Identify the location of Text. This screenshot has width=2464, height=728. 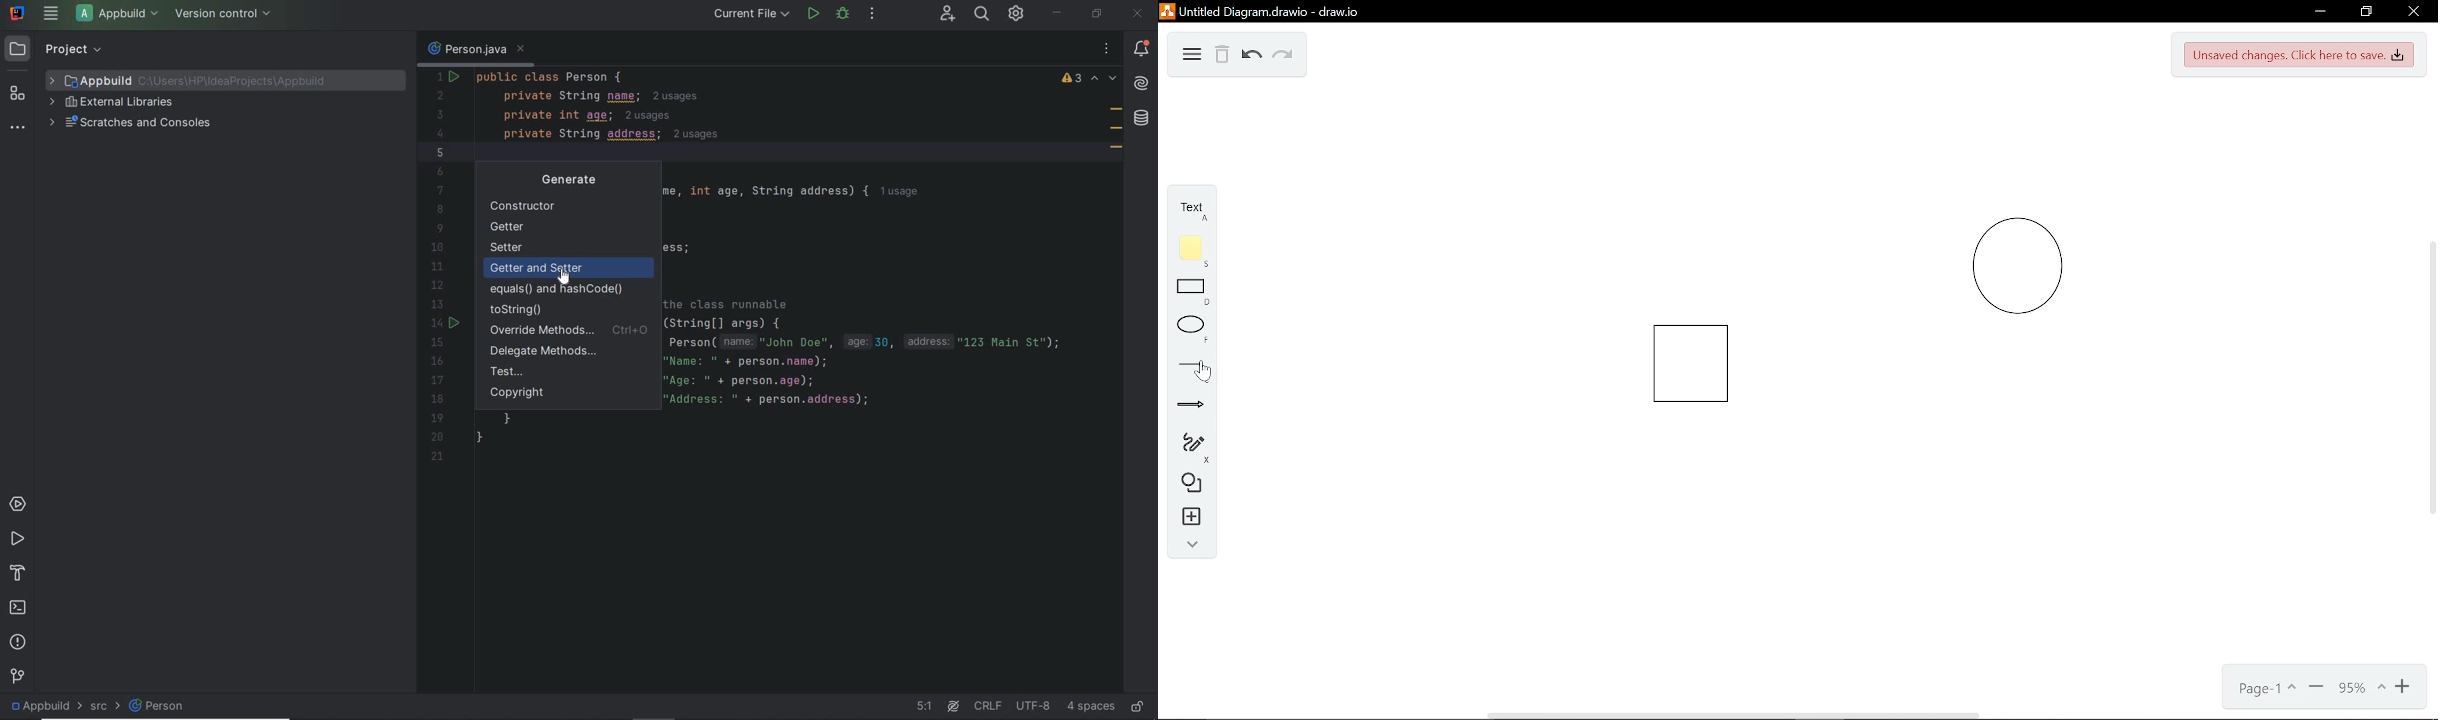
(1184, 206).